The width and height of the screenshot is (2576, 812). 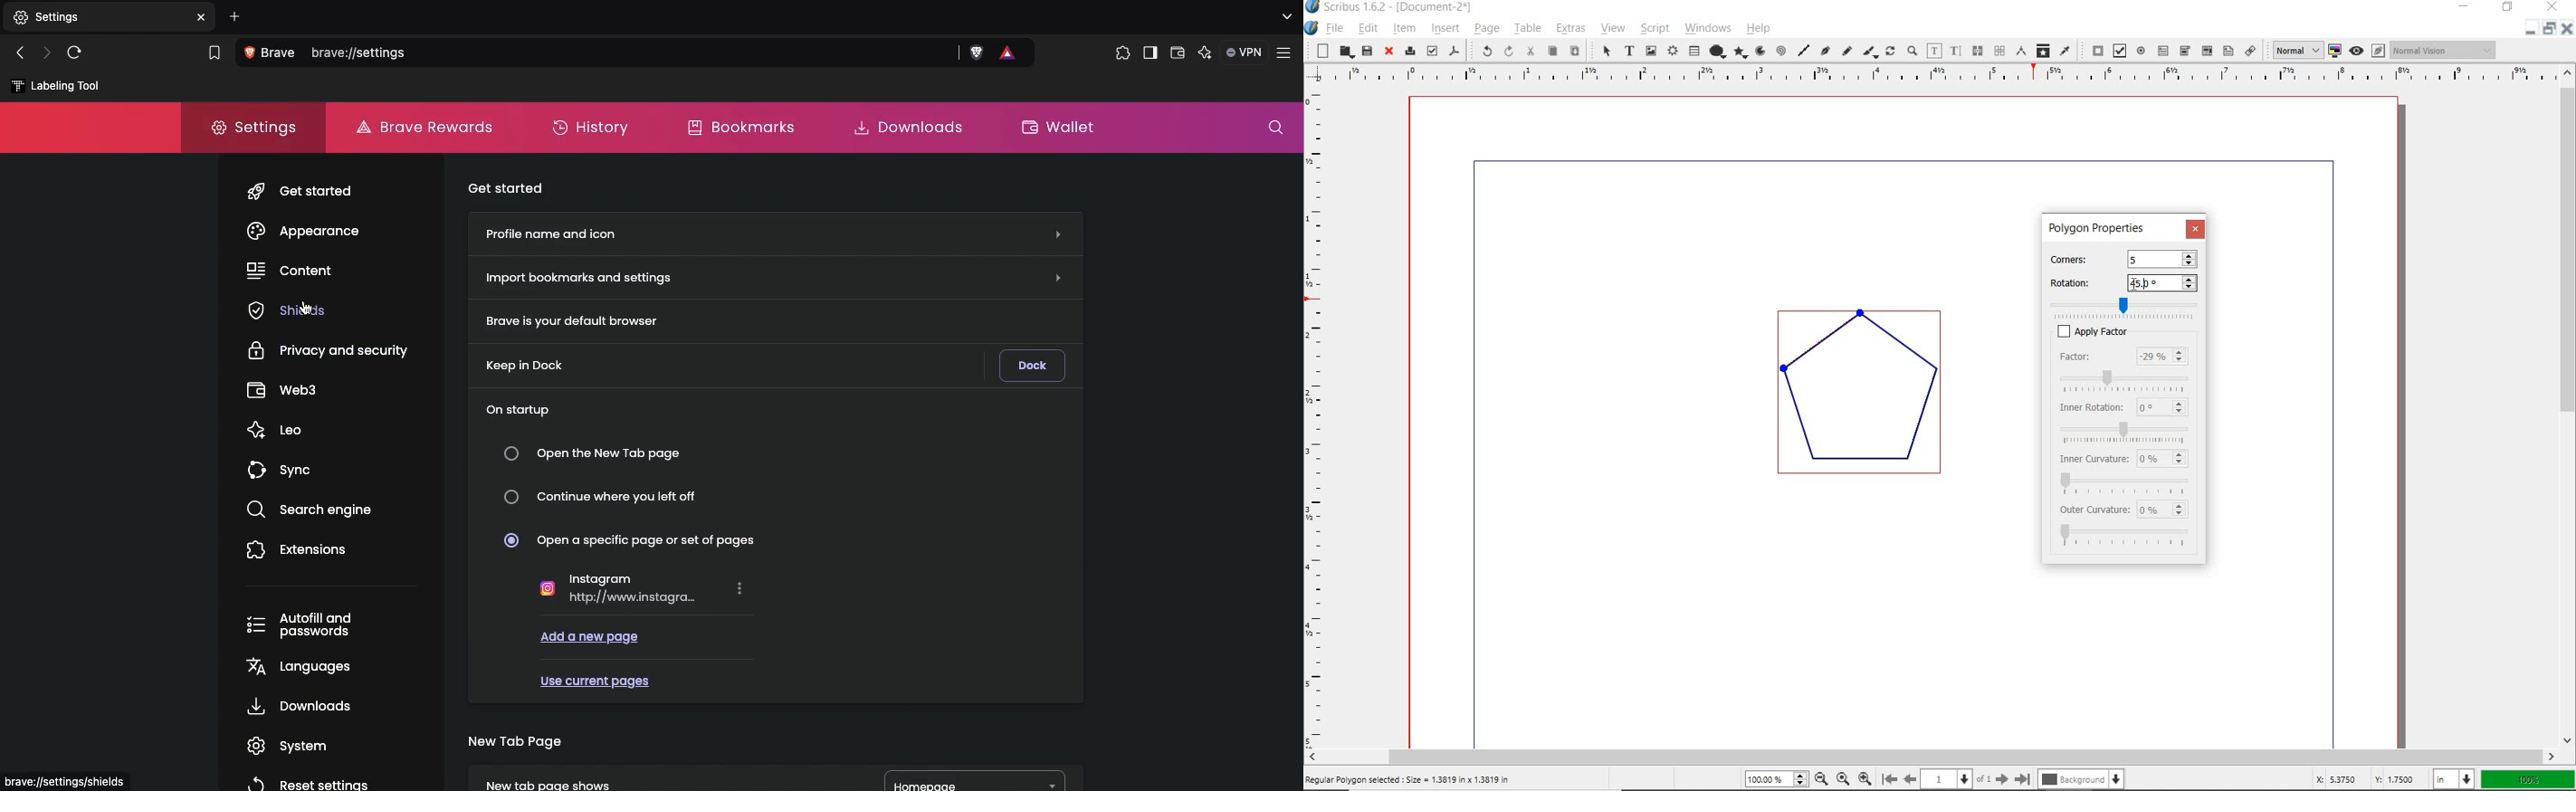 I want to click on close tab, so click(x=203, y=17).